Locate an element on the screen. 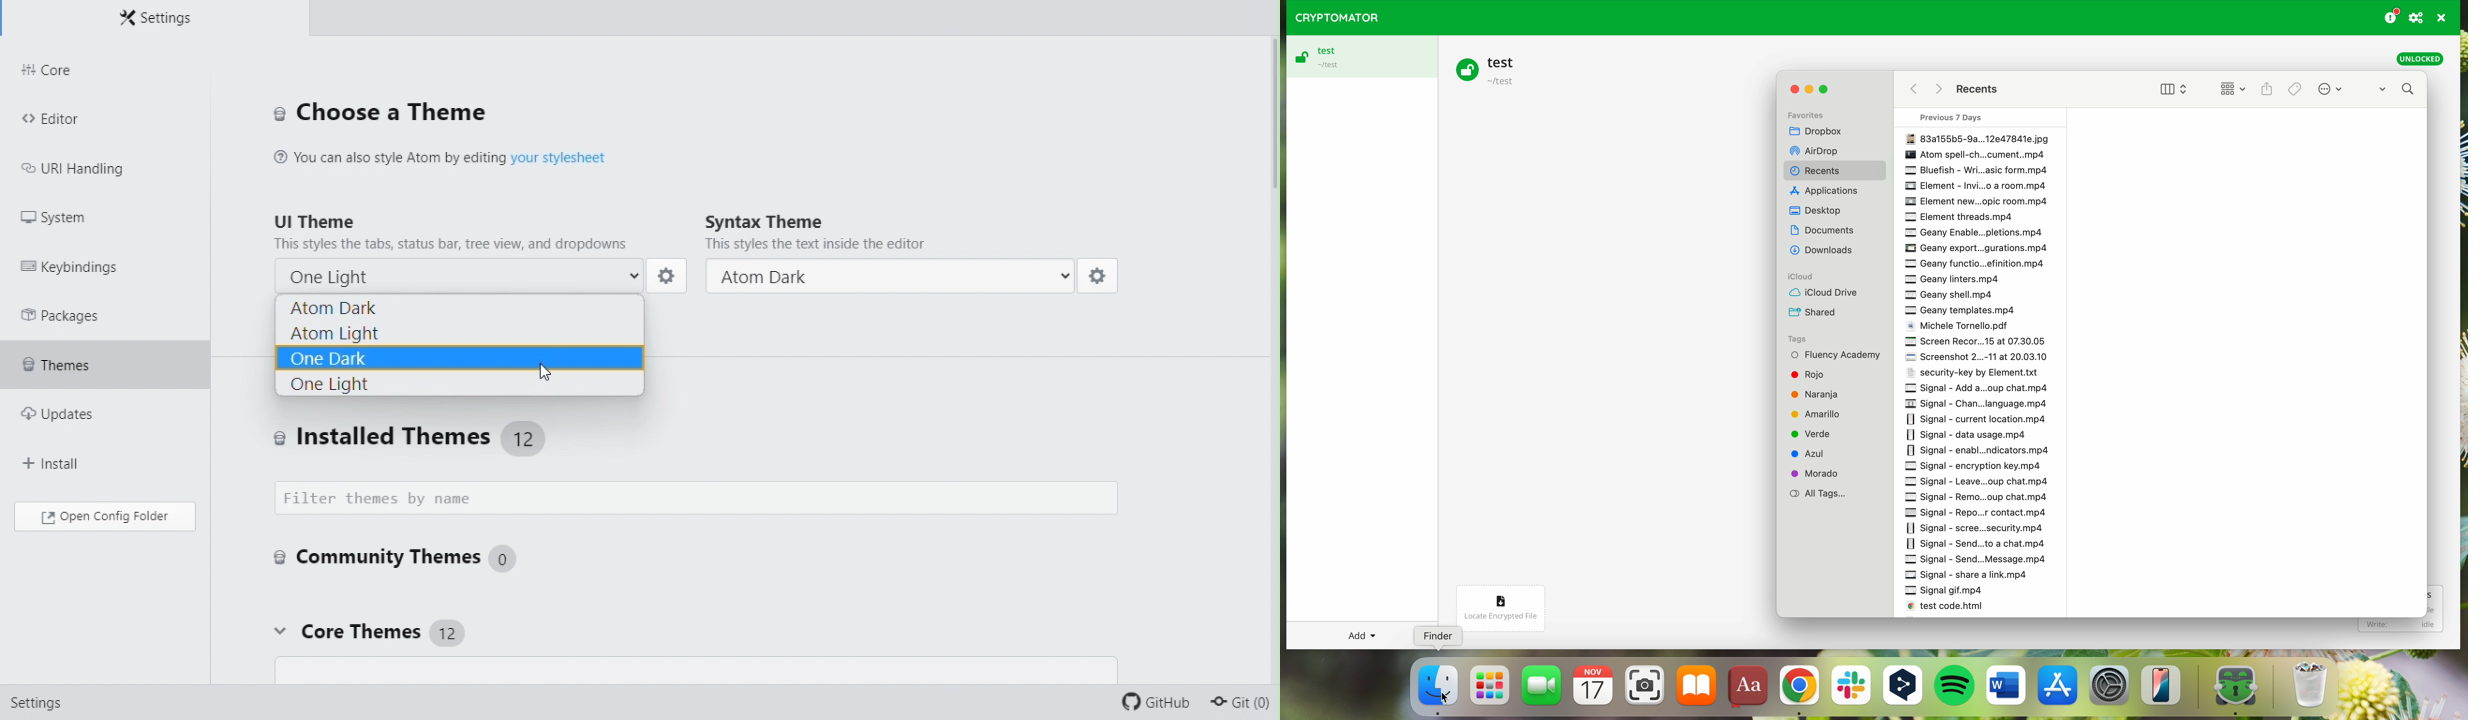 The width and height of the screenshot is (2492, 728). Element new is located at coordinates (1977, 201).